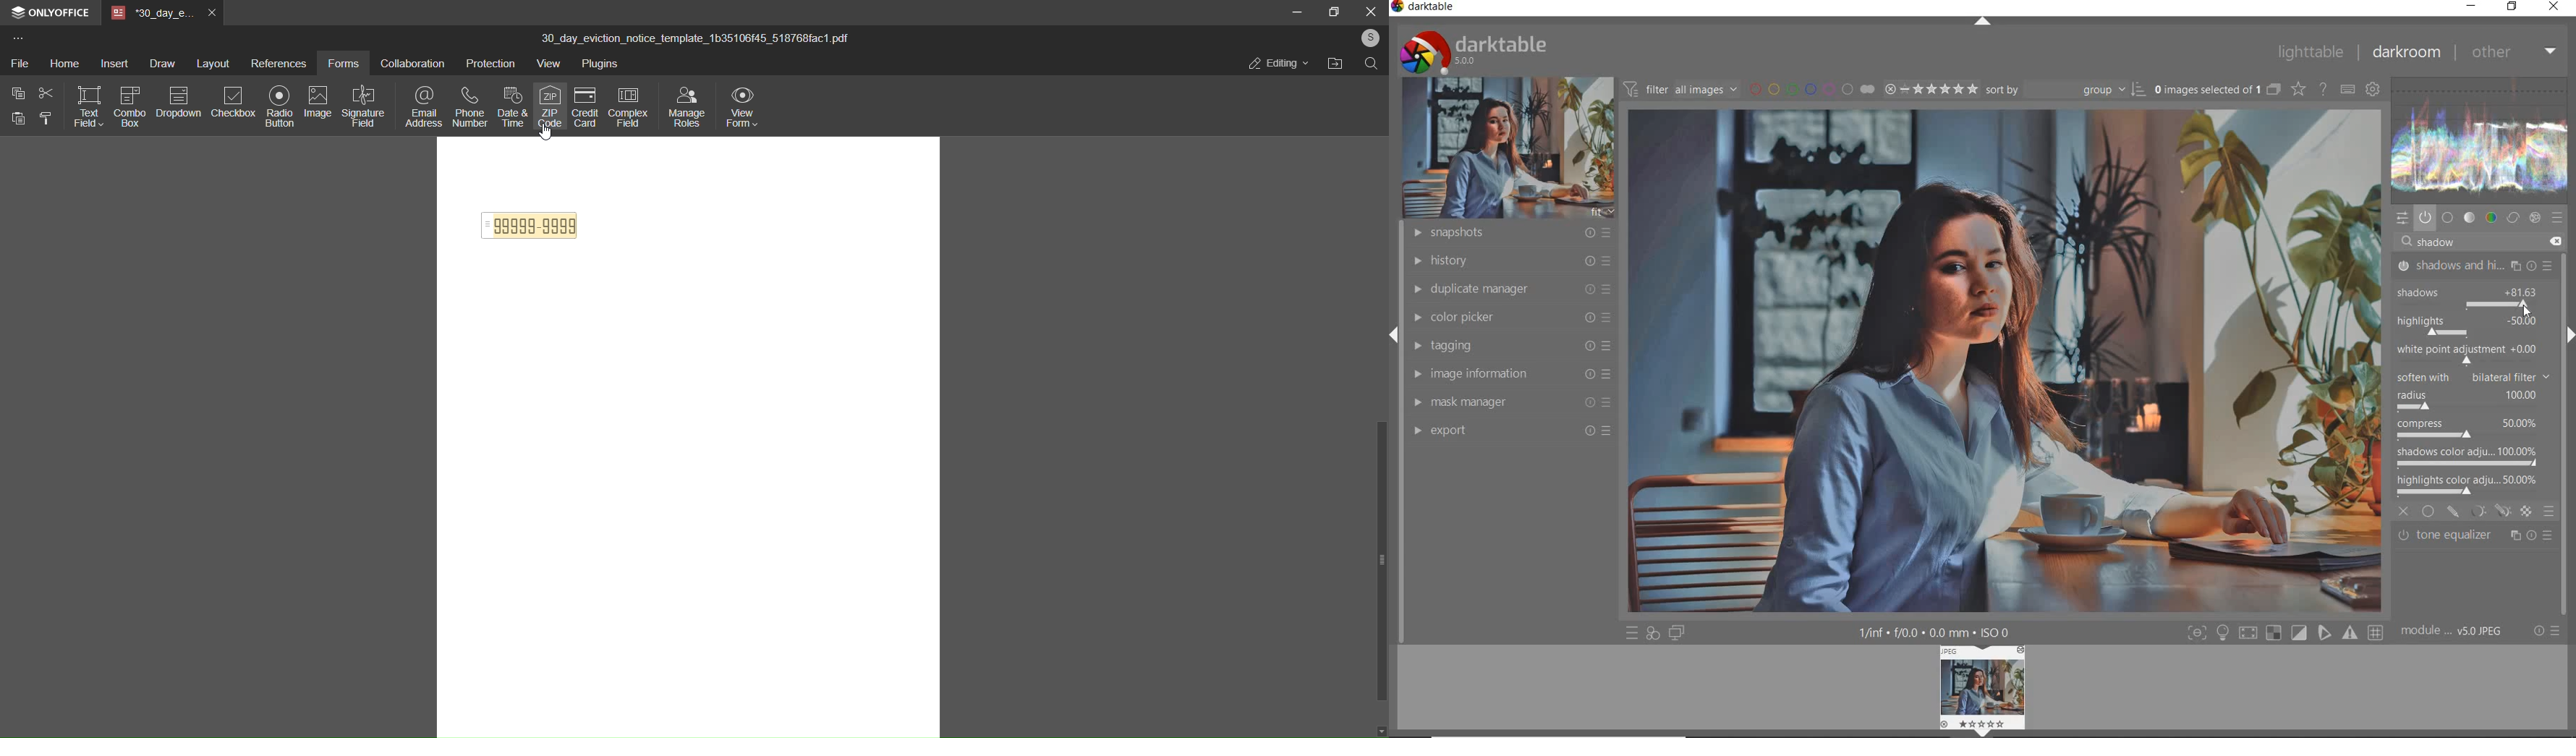  I want to click on darktable, so click(1429, 8).